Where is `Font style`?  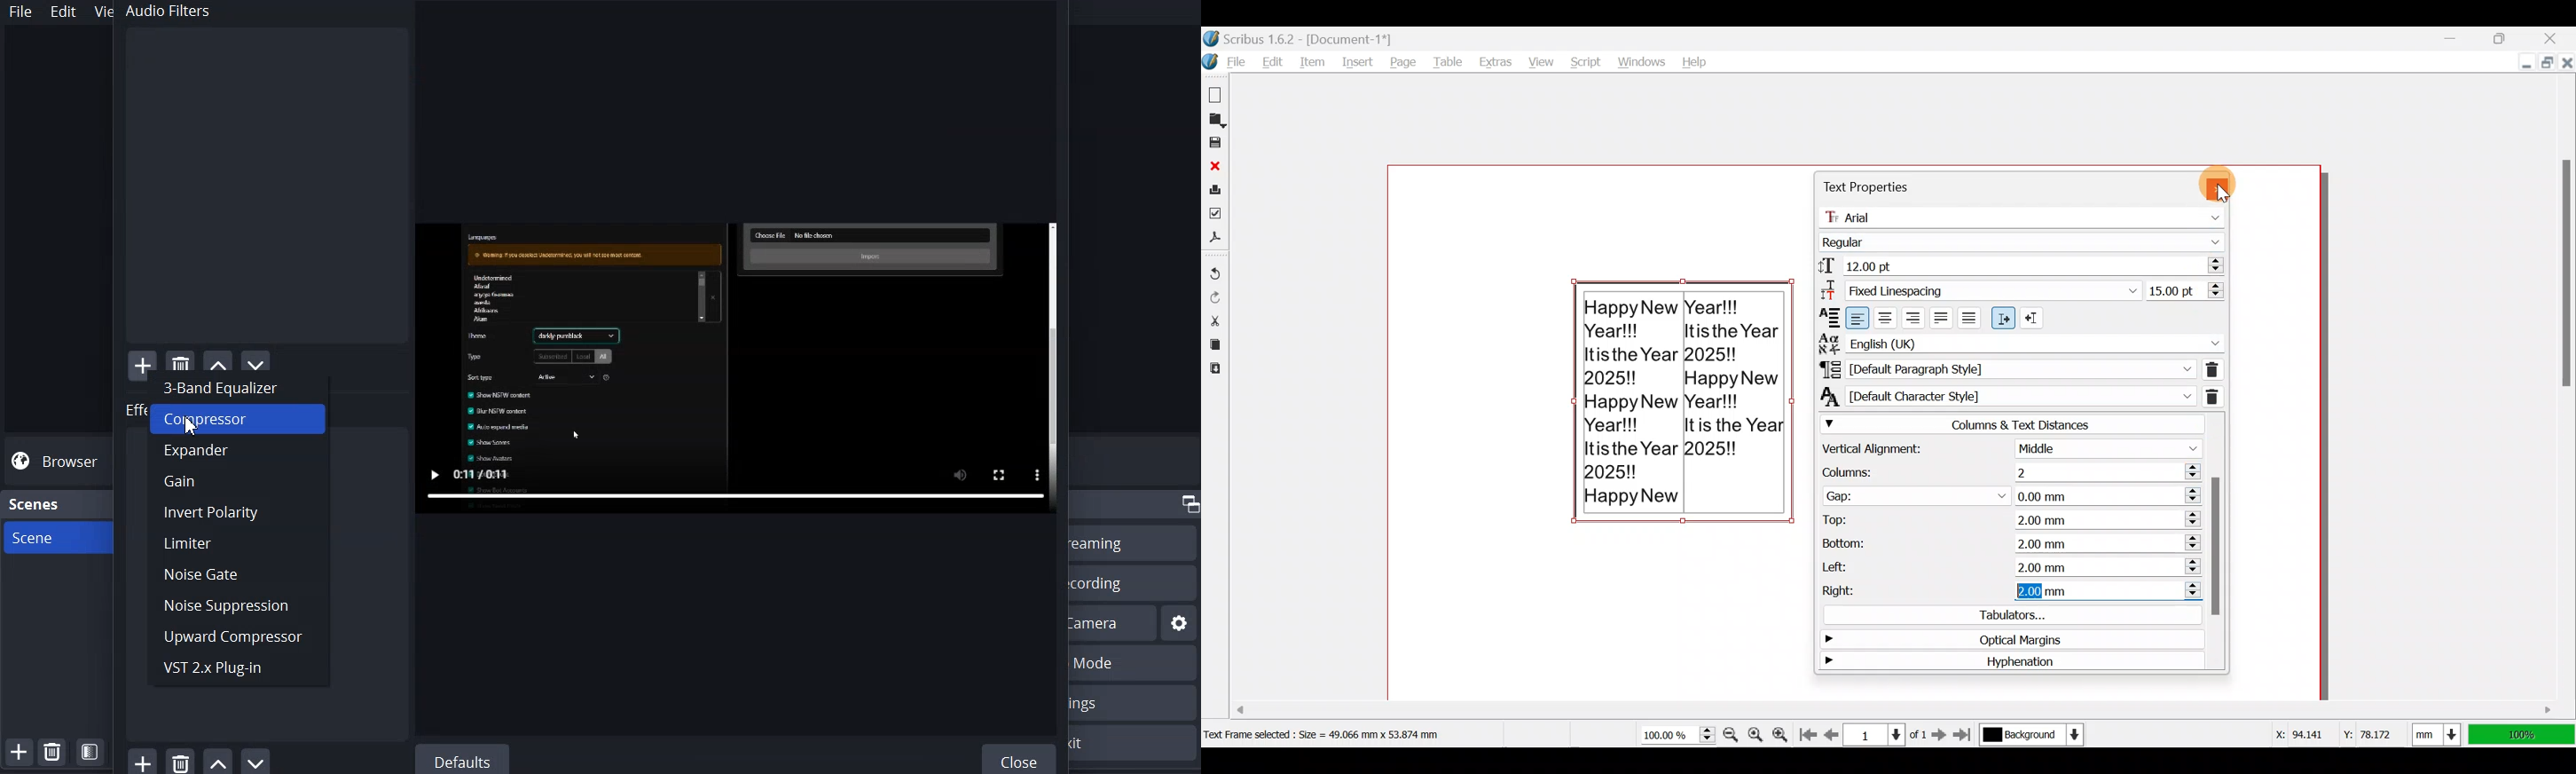
Font style is located at coordinates (2025, 239).